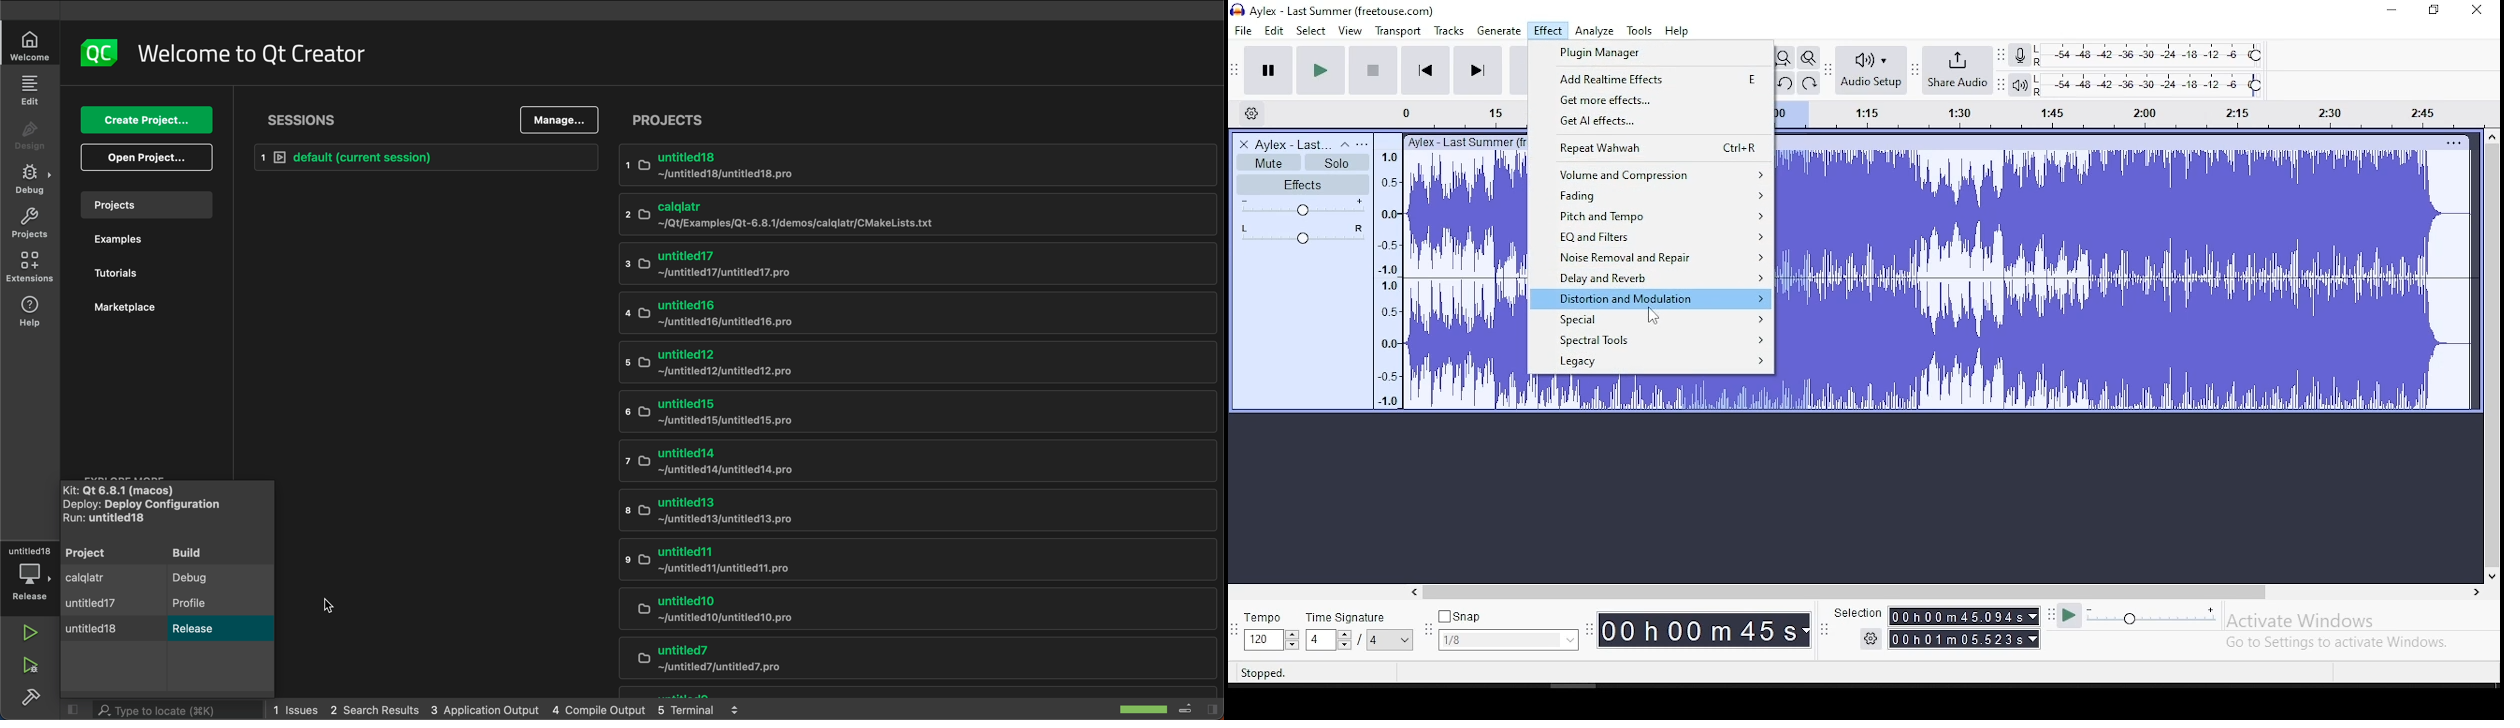 This screenshot has width=2520, height=728. Describe the element at coordinates (31, 91) in the screenshot. I see `edit` at that location.